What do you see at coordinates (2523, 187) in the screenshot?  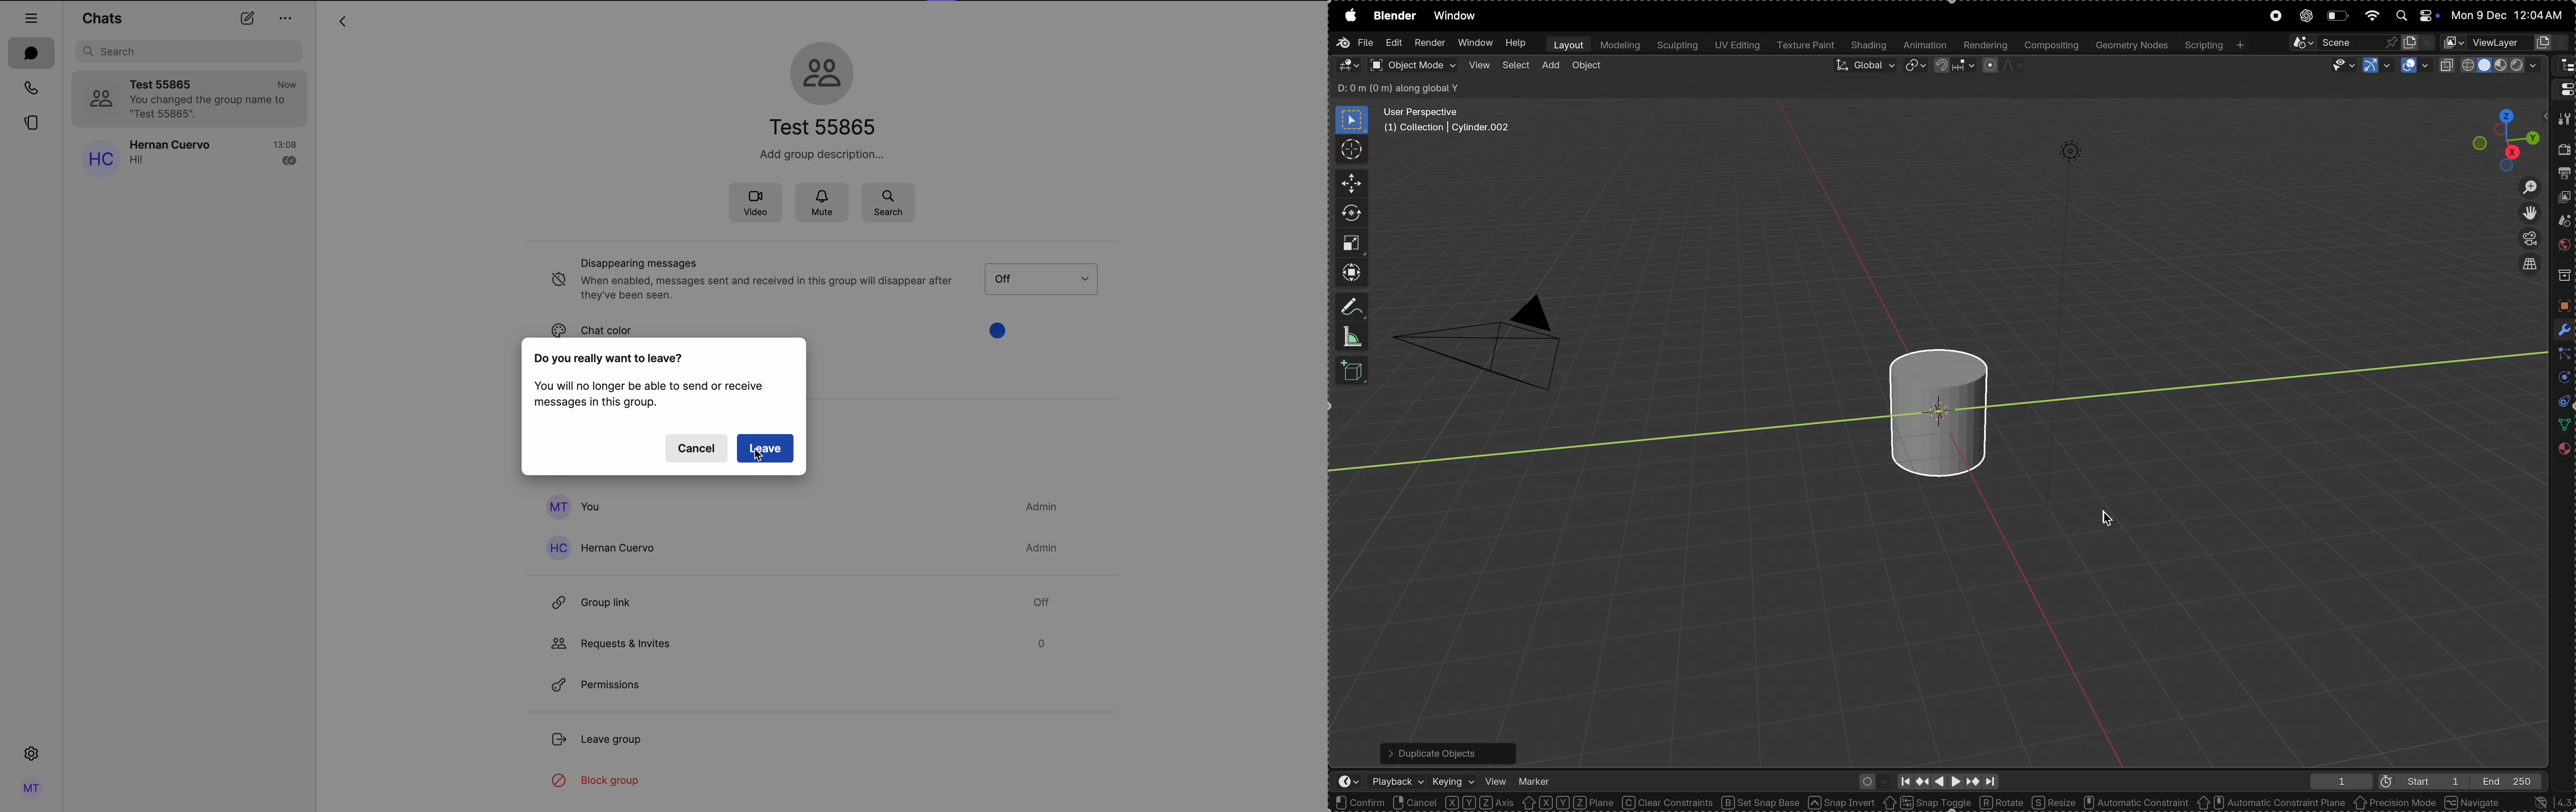 I see `zoom` at bounding box center [2523, 187].